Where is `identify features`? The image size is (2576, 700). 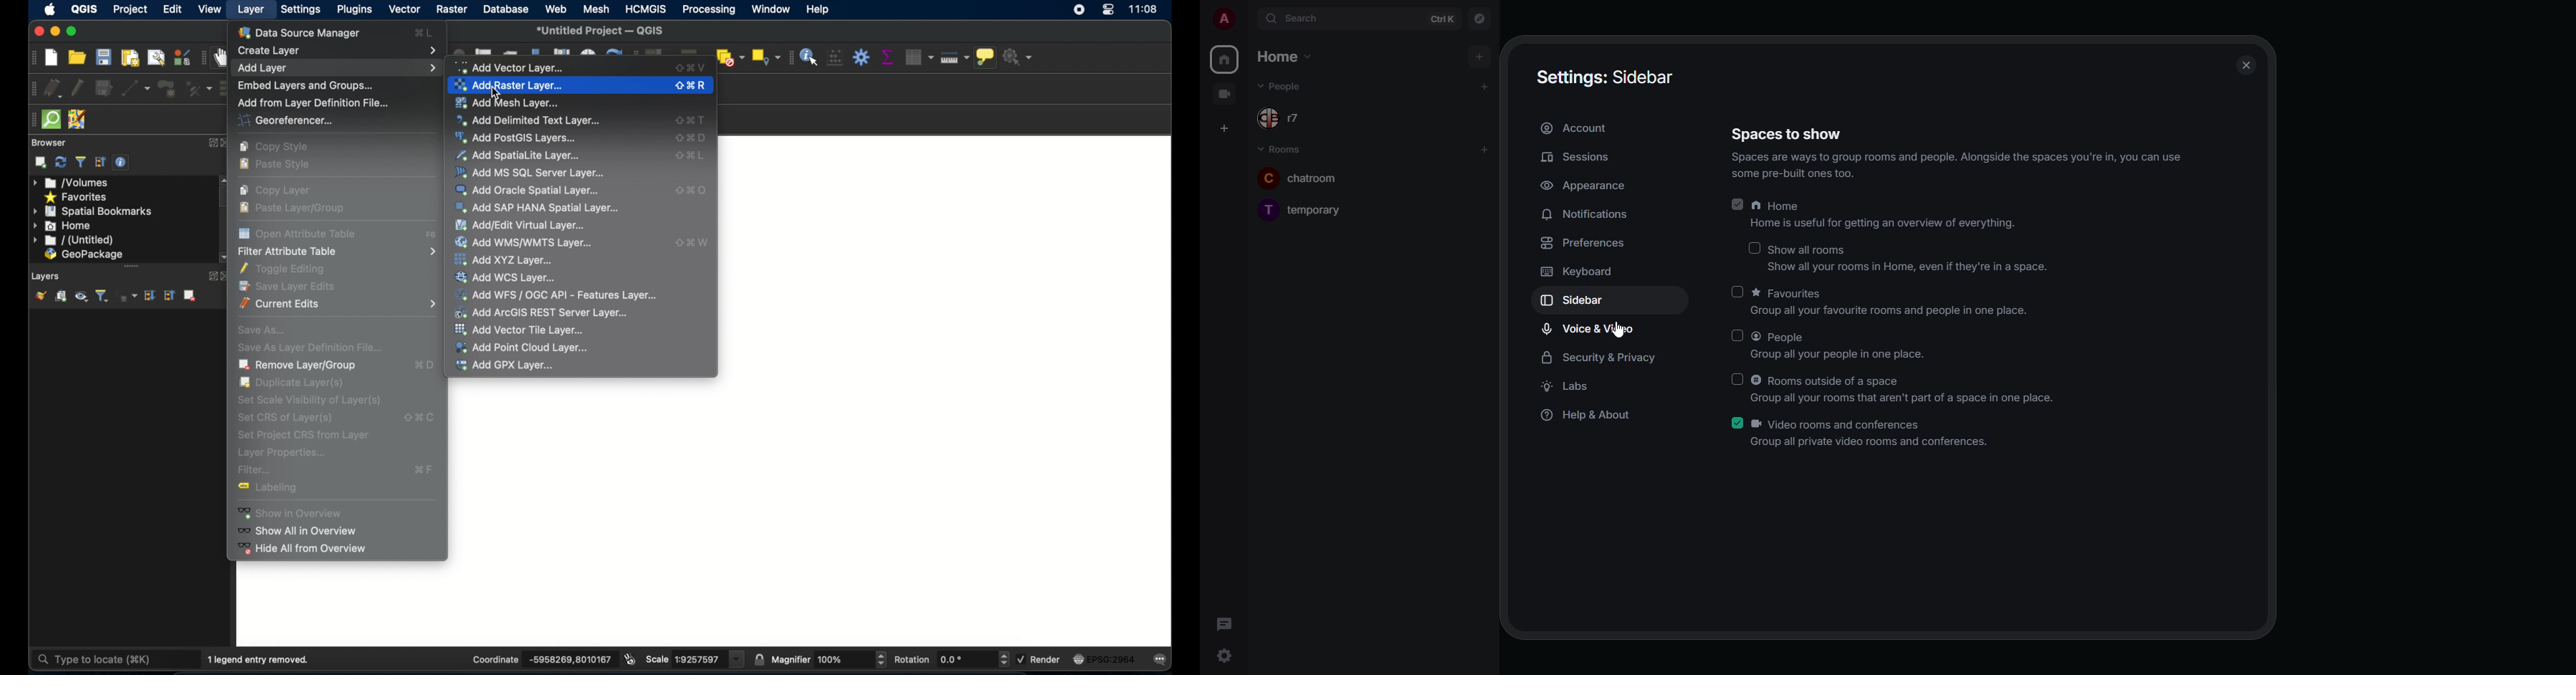
identify features is located at coordinates (810, 56).